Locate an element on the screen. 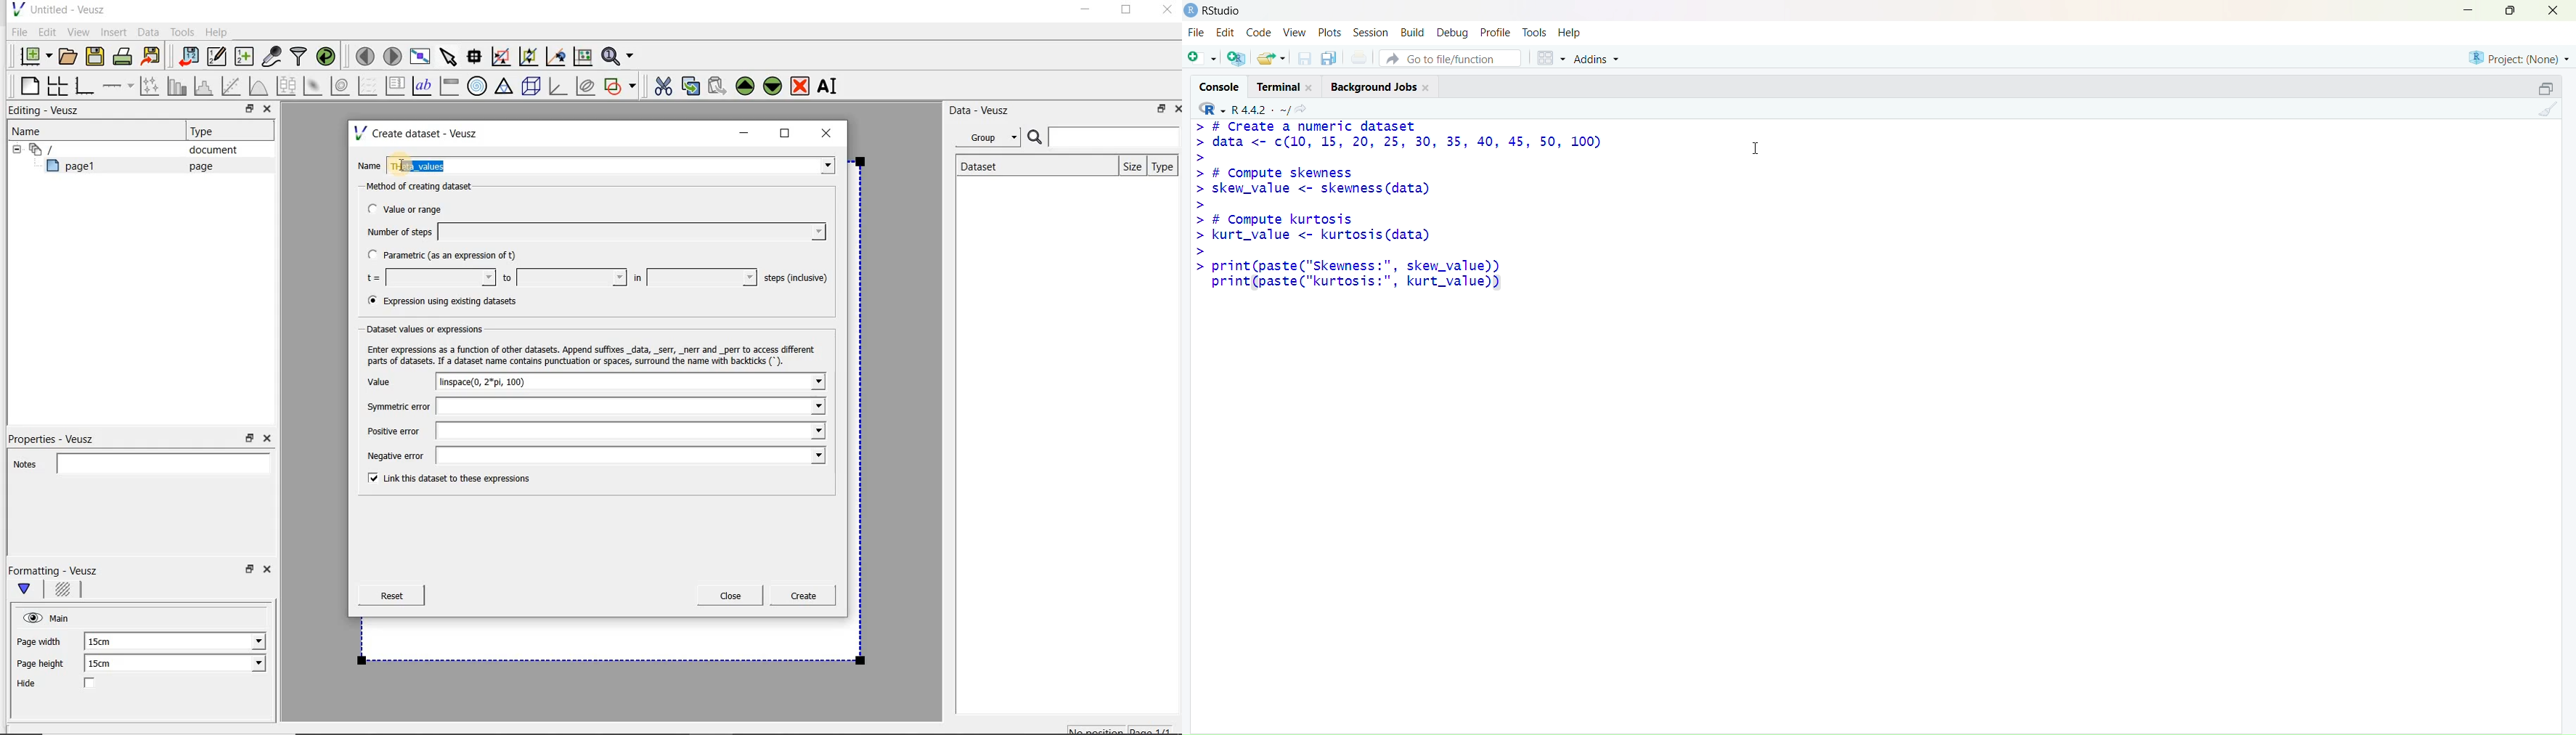 Image resolution: width=2576 pixels, height=756 pixels. File is located at coordinates (17, 32).